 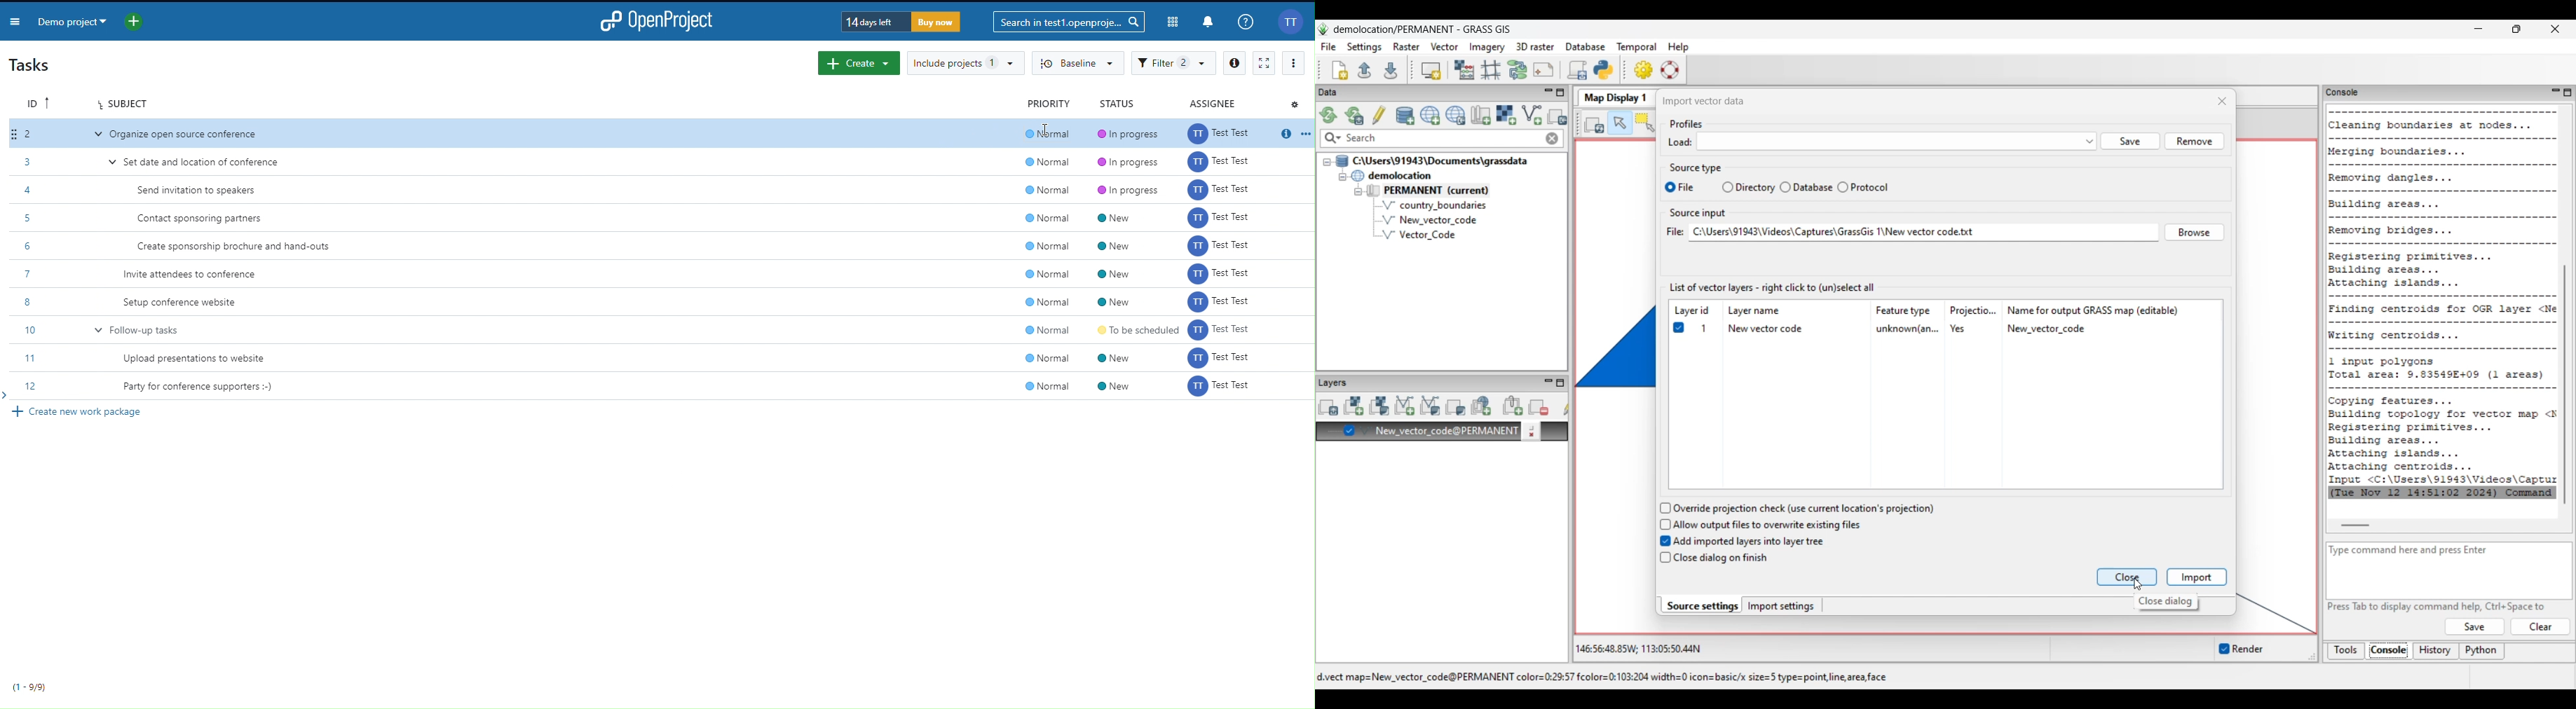 I want to click on Create new work package, so click(x=83, y=413).